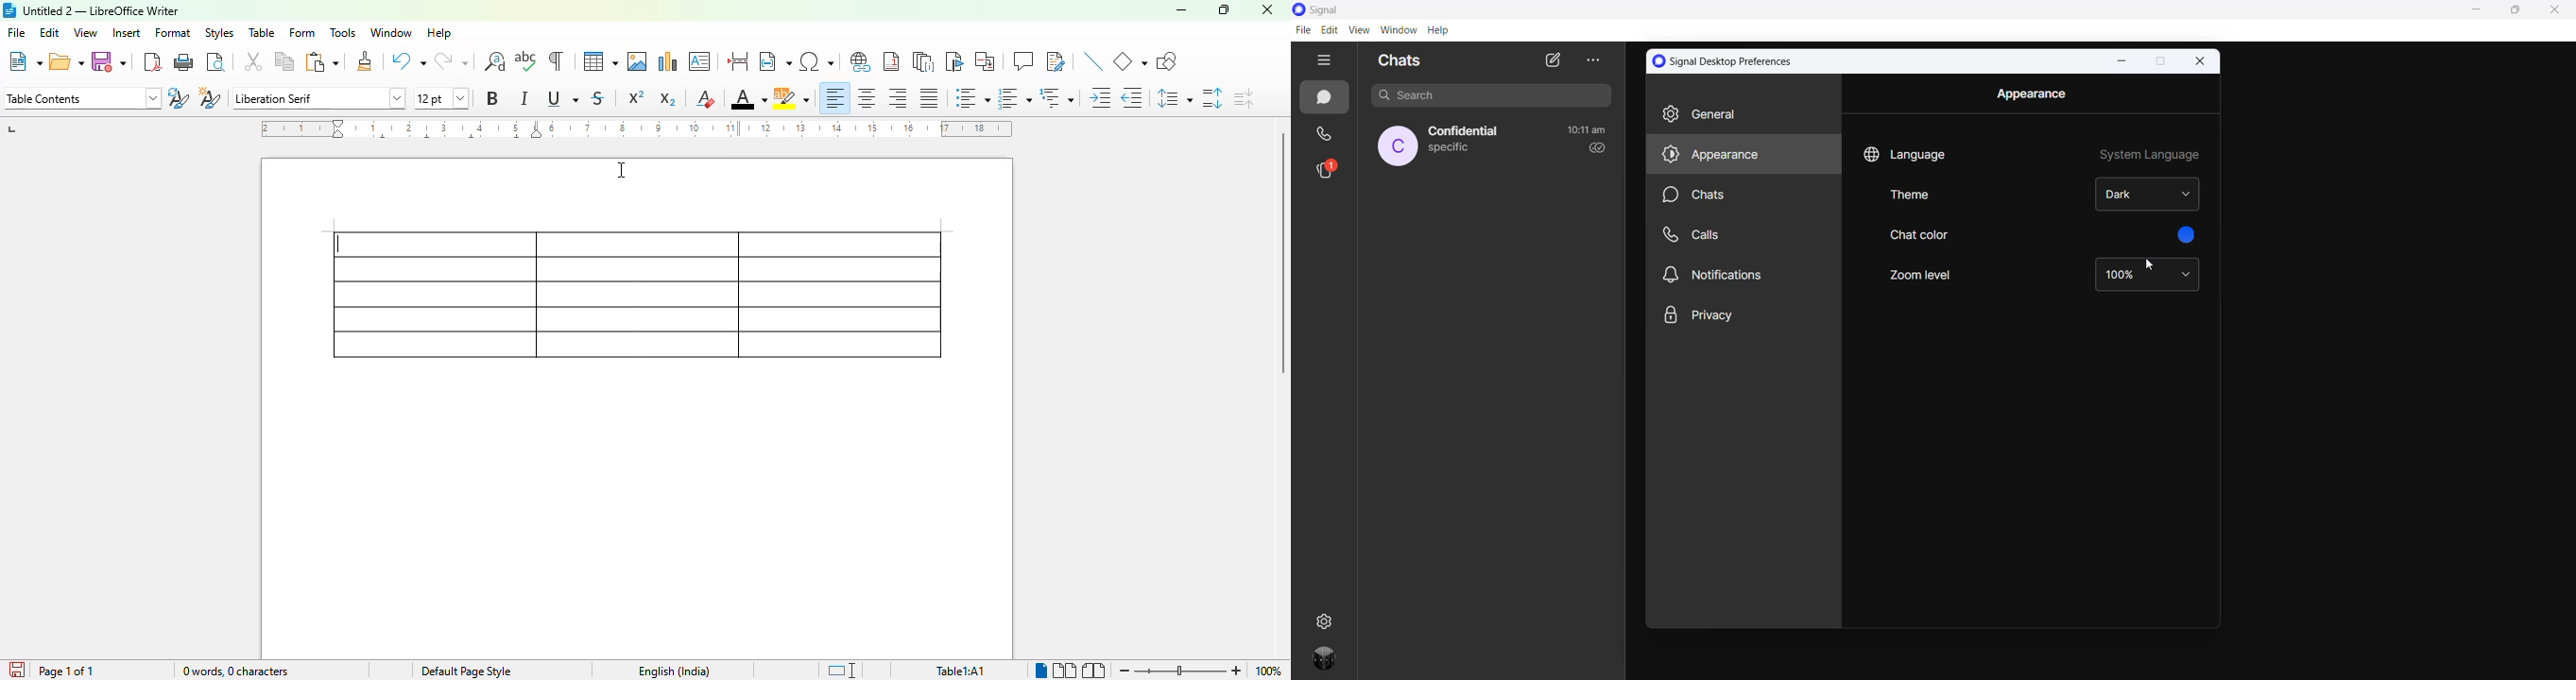 The image size is (2576, 700). I want to click on chat color options, so click(2190, 236).